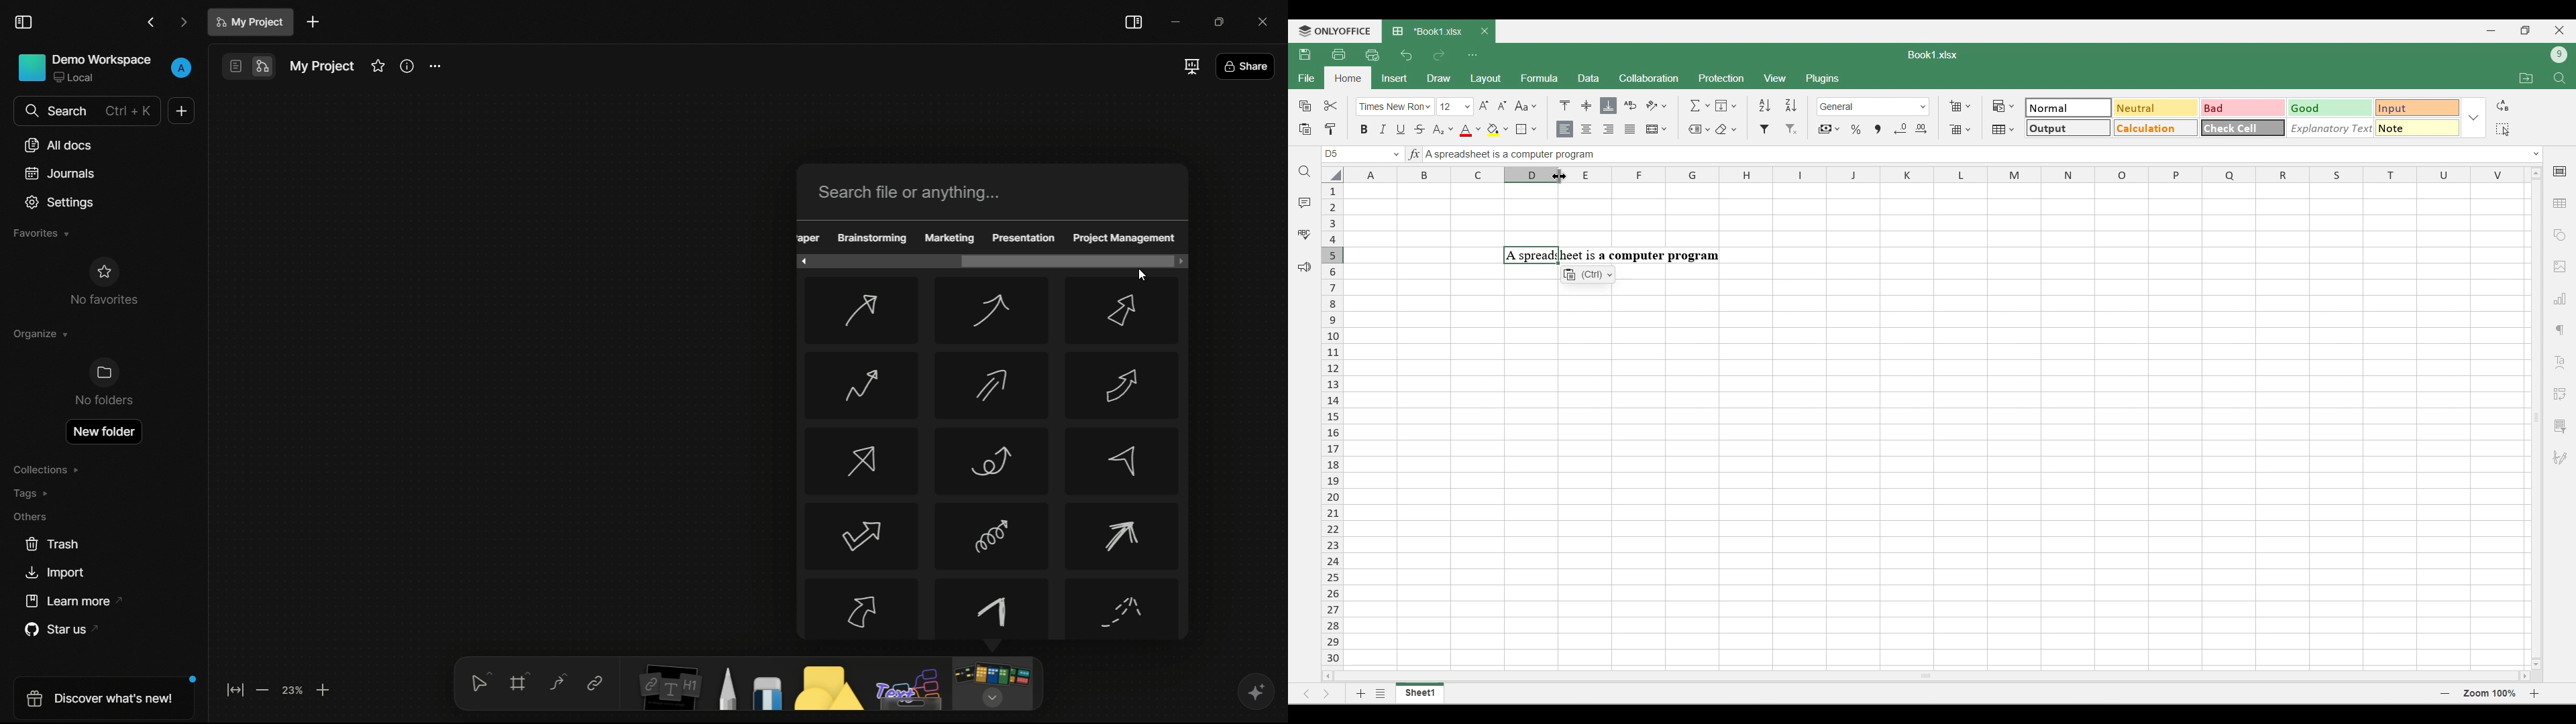 Image resolution: width=2576 pixels, height=728 pixels. Describe the element at coordinates (2561, 267) in the screenshot. I see `Insert image` at that location.